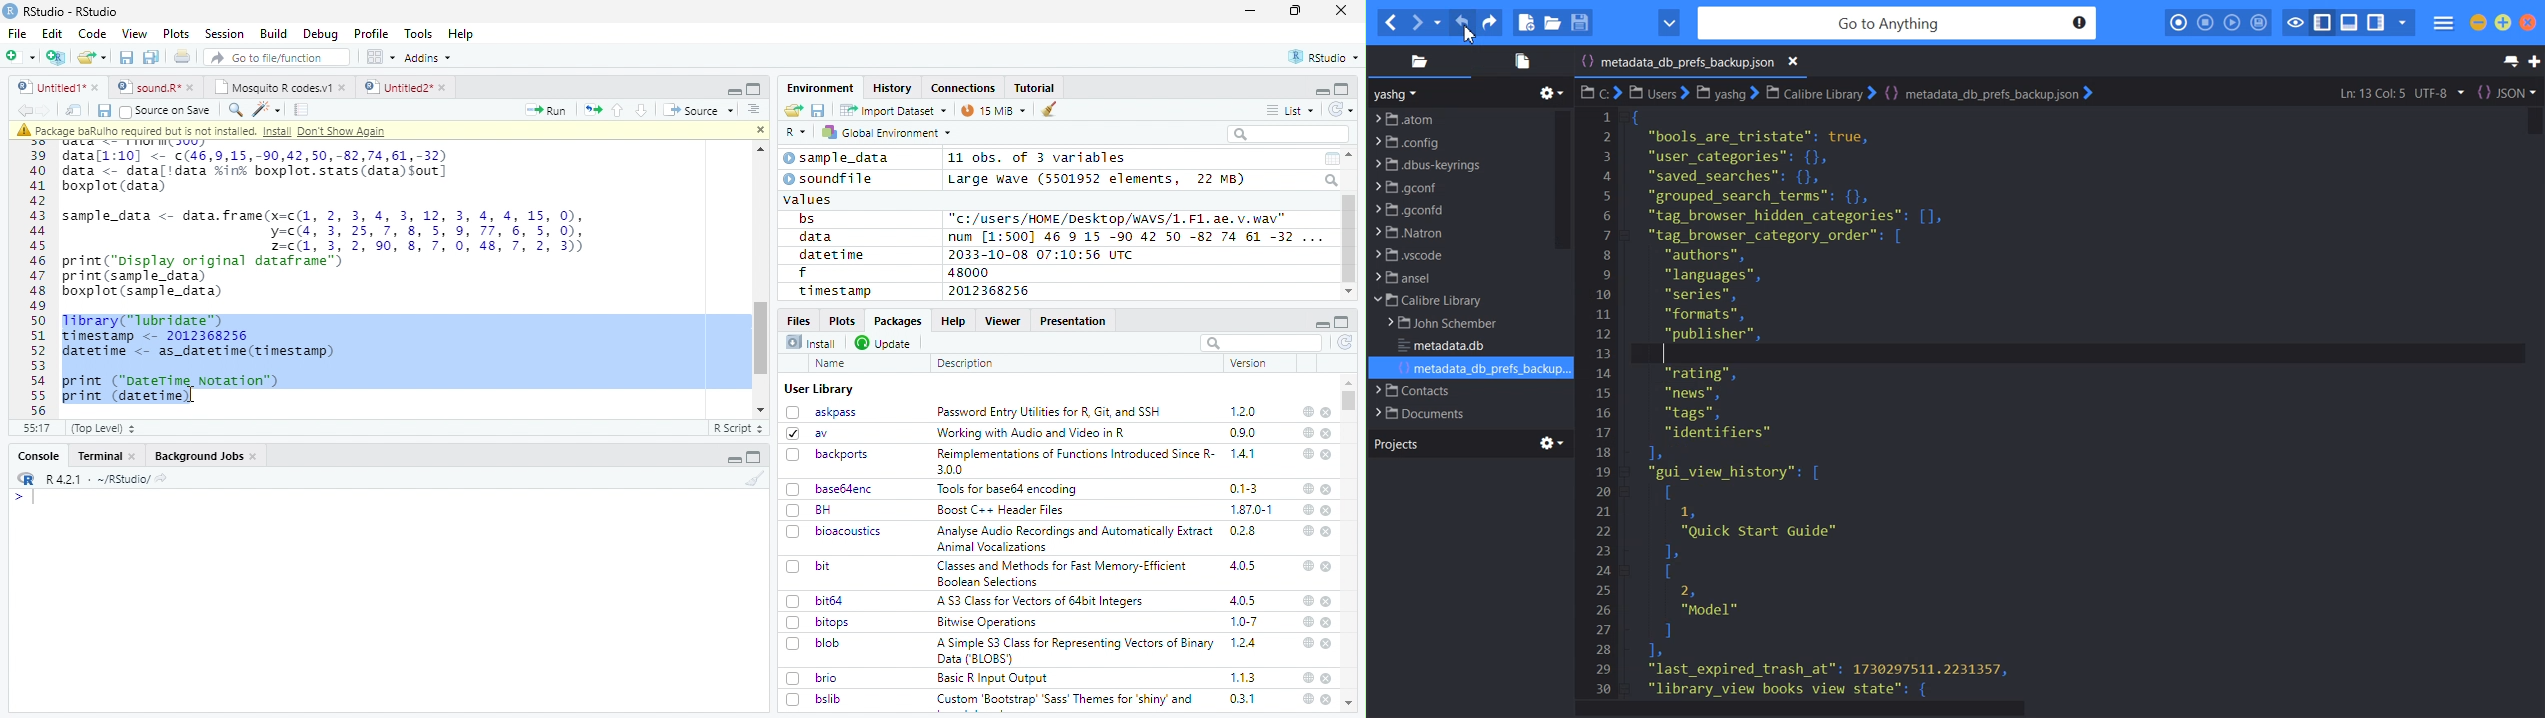 This screenshot has width=2548, height=728. I want to click on Console, so click(38, 456).